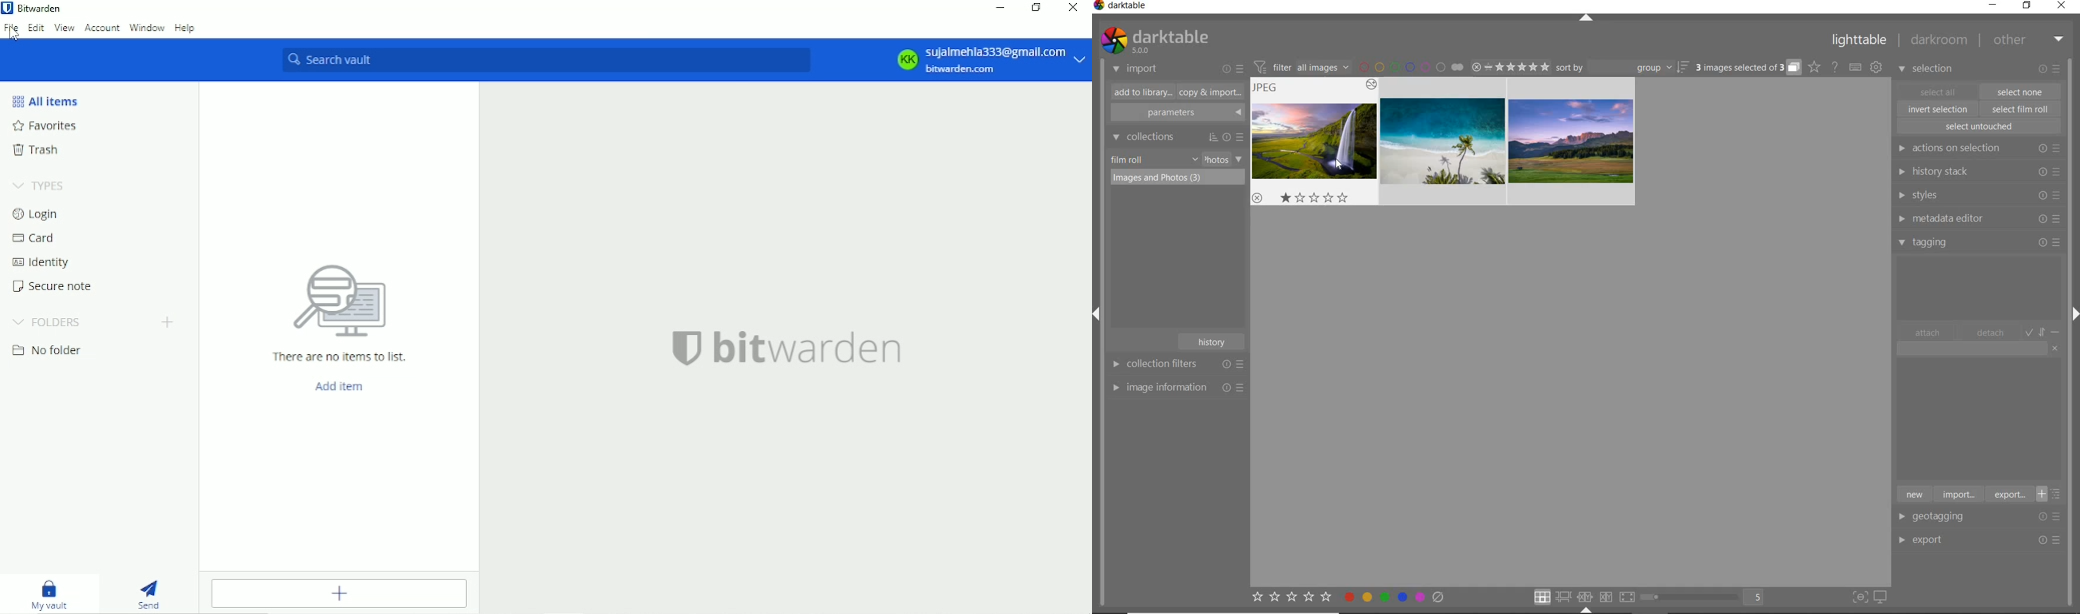 Image resolution: width=2100 pixels, height=616 pixels. I want to click on Expand/Collapse, so click(1581, 610).